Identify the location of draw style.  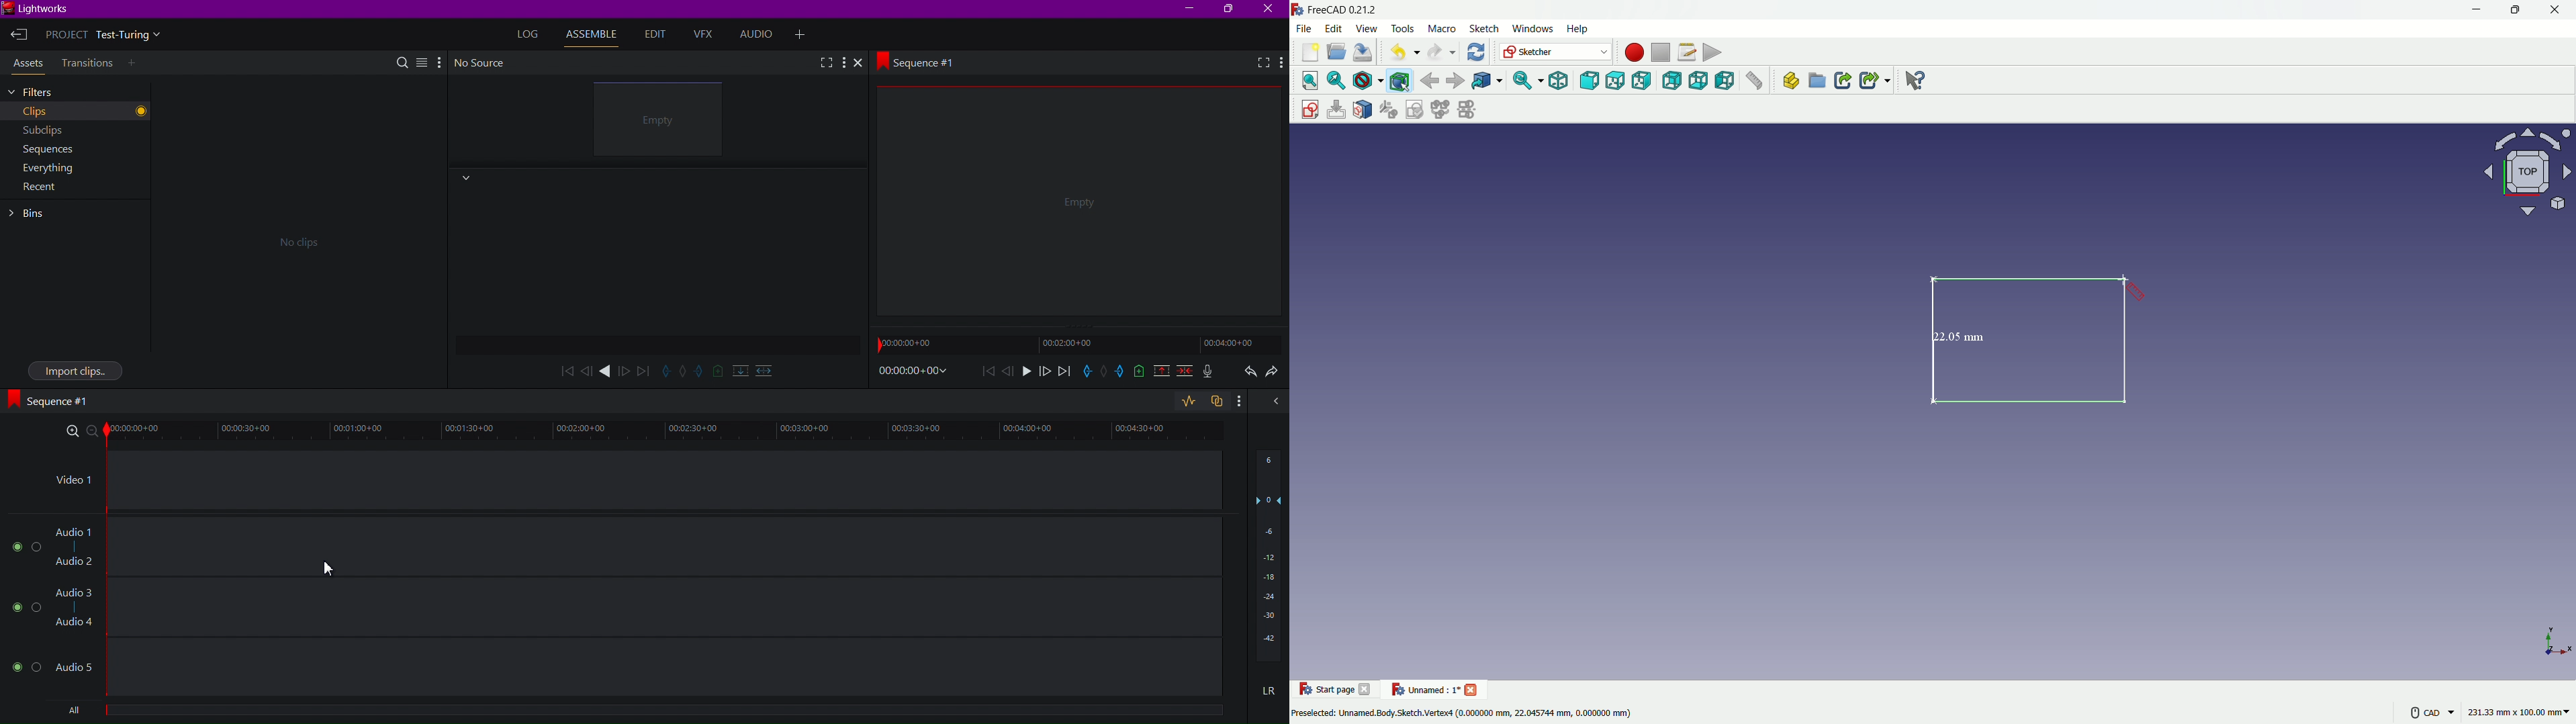
(1368, 80).